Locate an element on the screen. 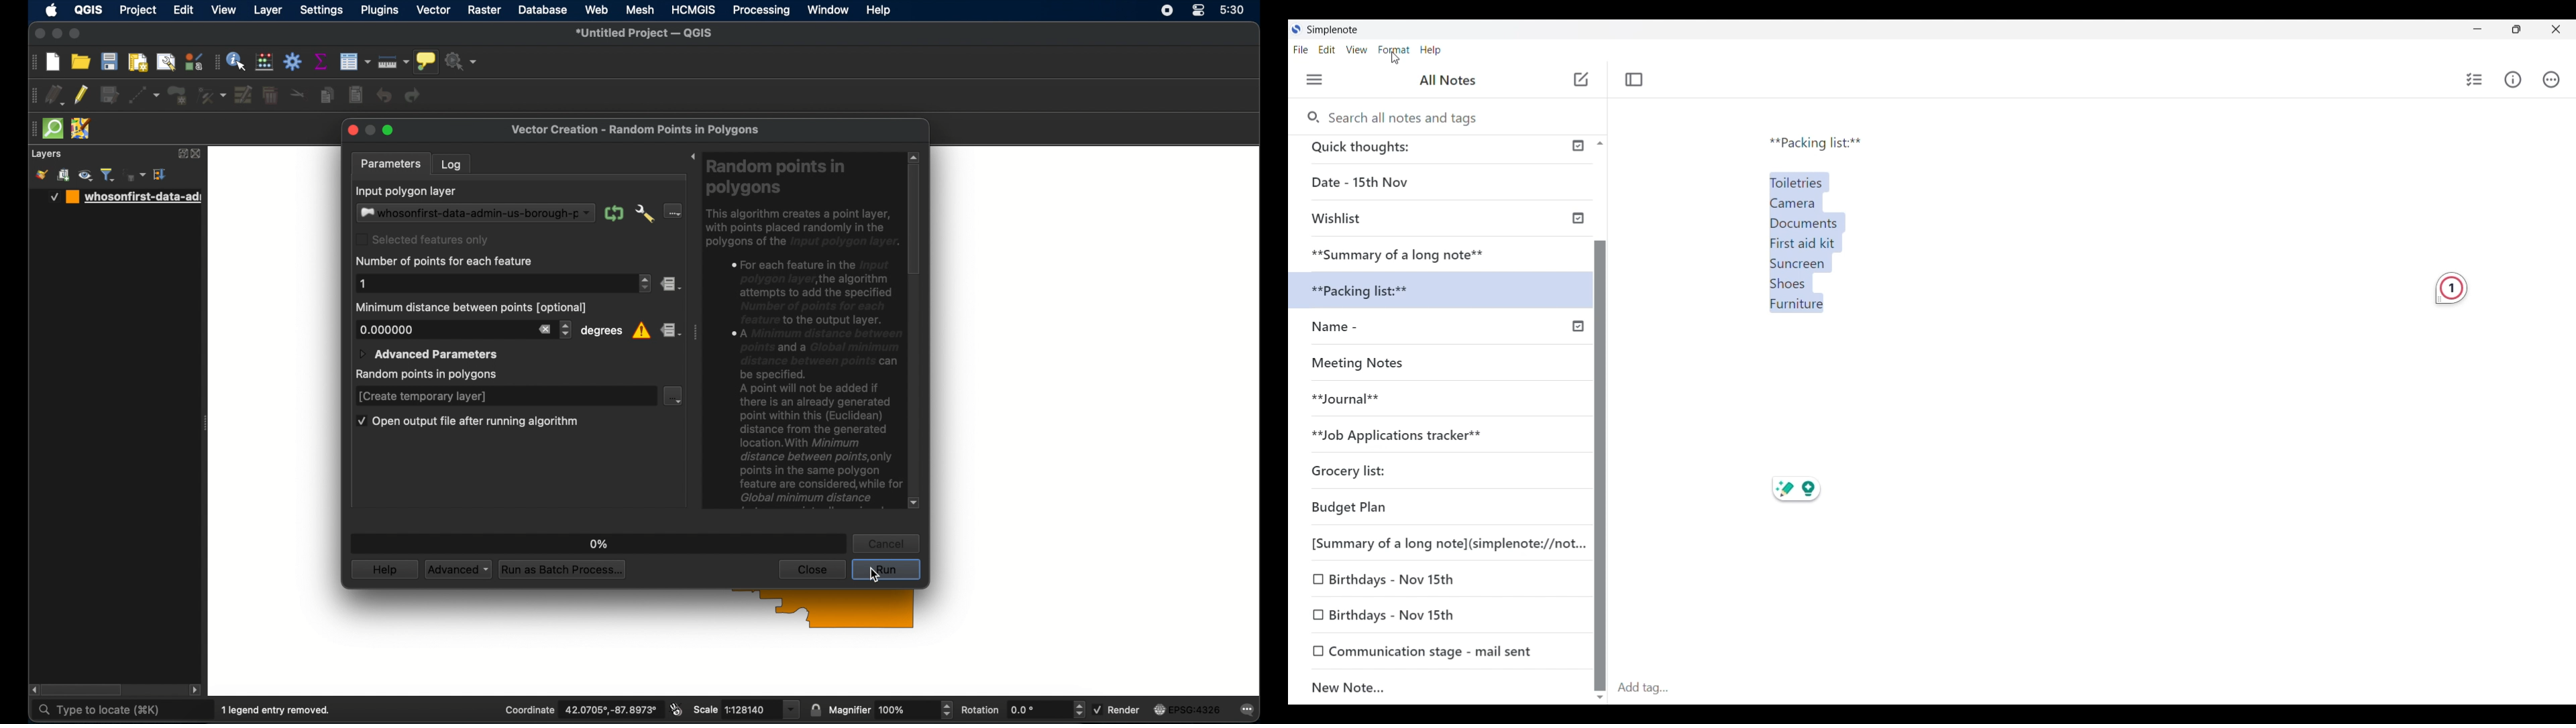 This screenshot has height=728, width=2576. Insert checklist is located at coordinates (2475, 80).